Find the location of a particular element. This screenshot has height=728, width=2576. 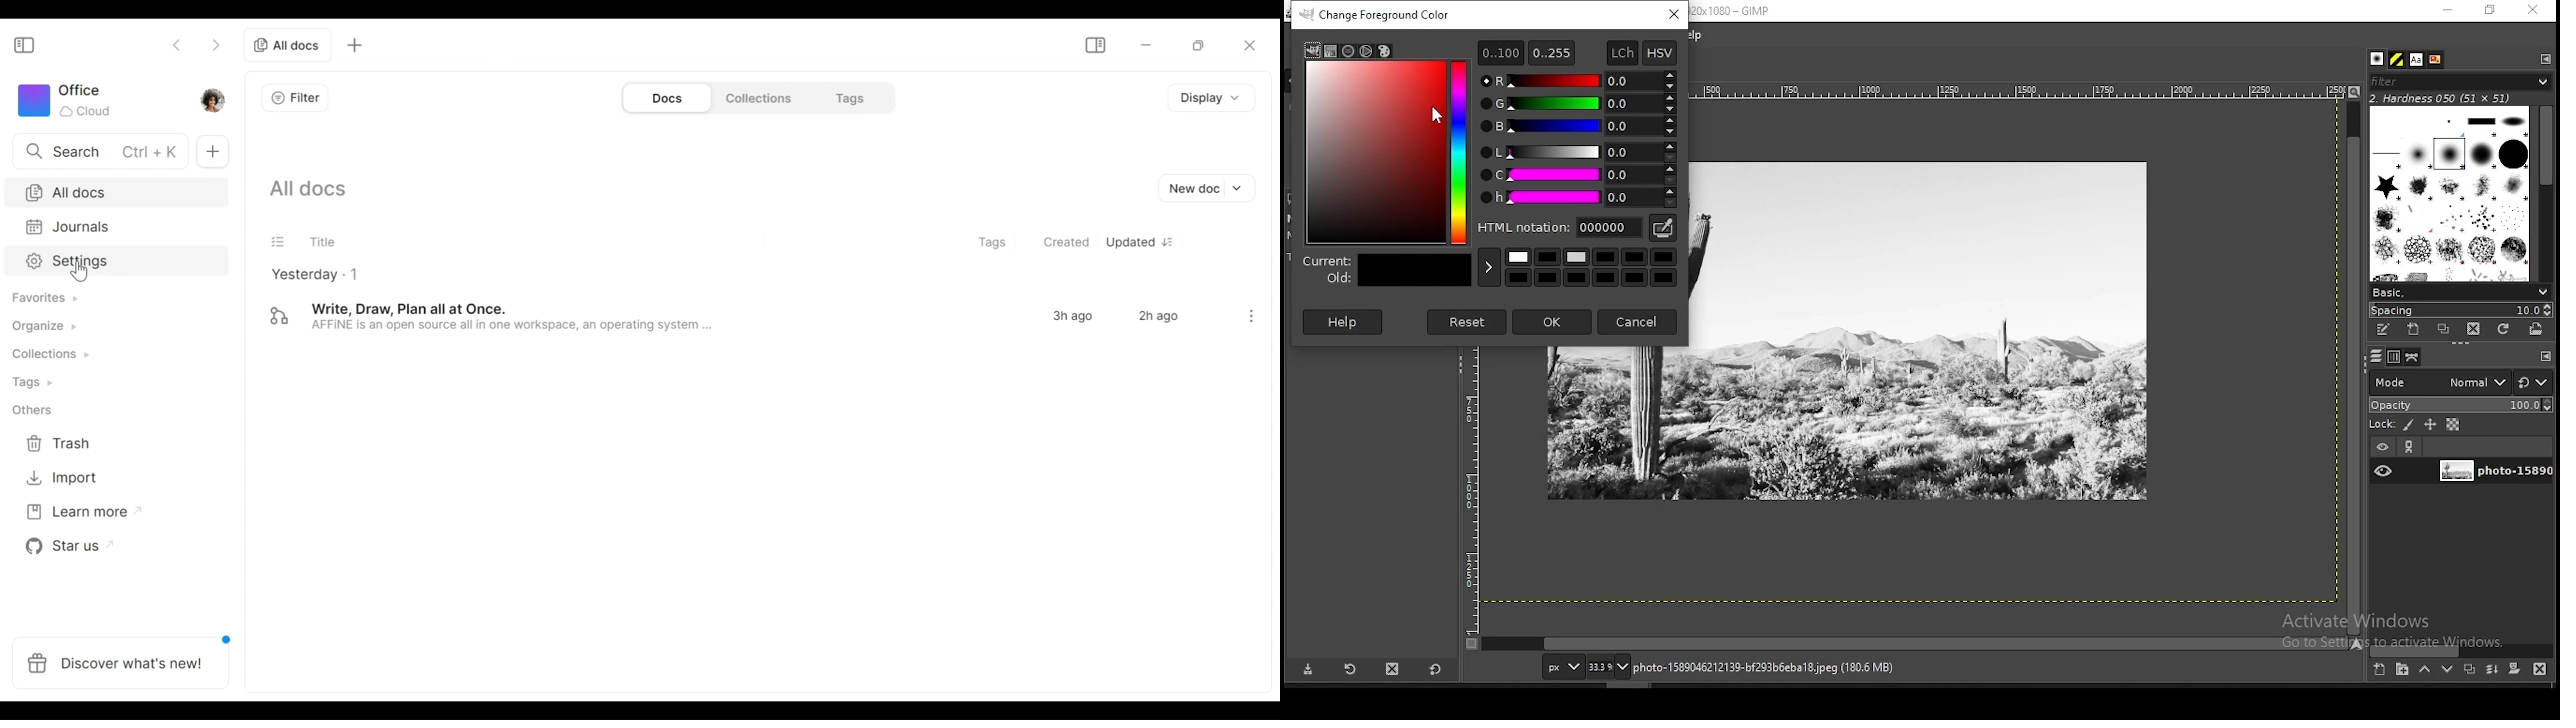

add current color to color history is located at coordinates (1488, 268).